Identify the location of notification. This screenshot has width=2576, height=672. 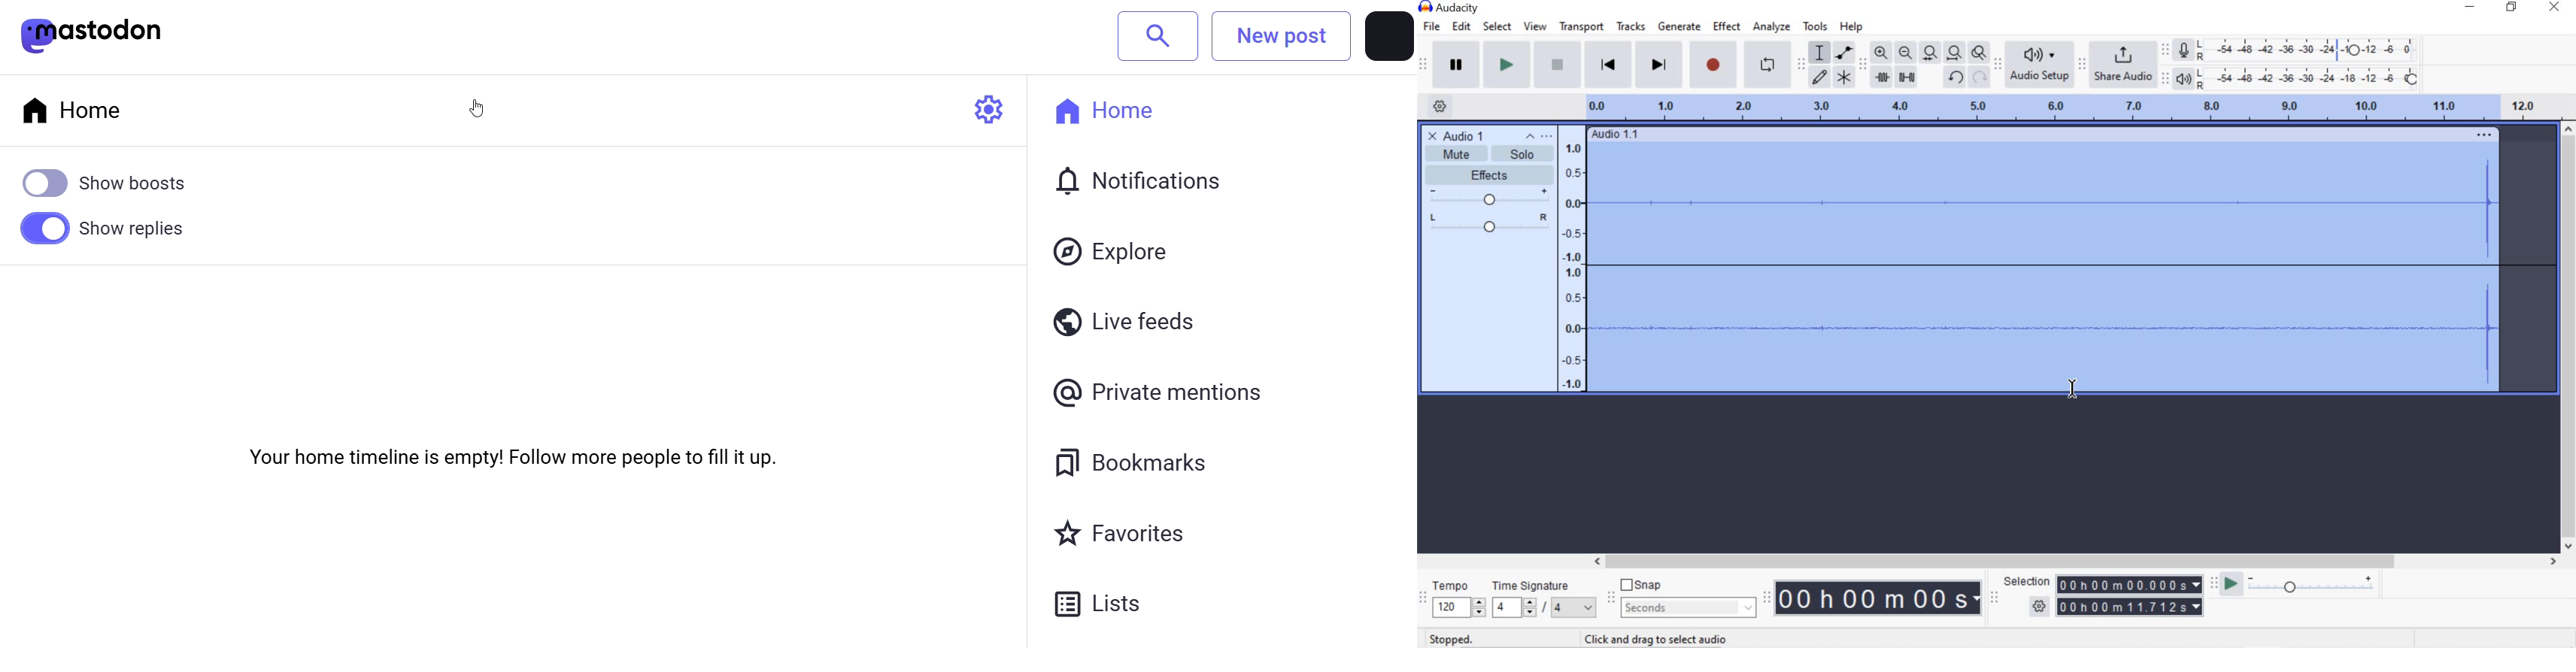
(1142, 183).